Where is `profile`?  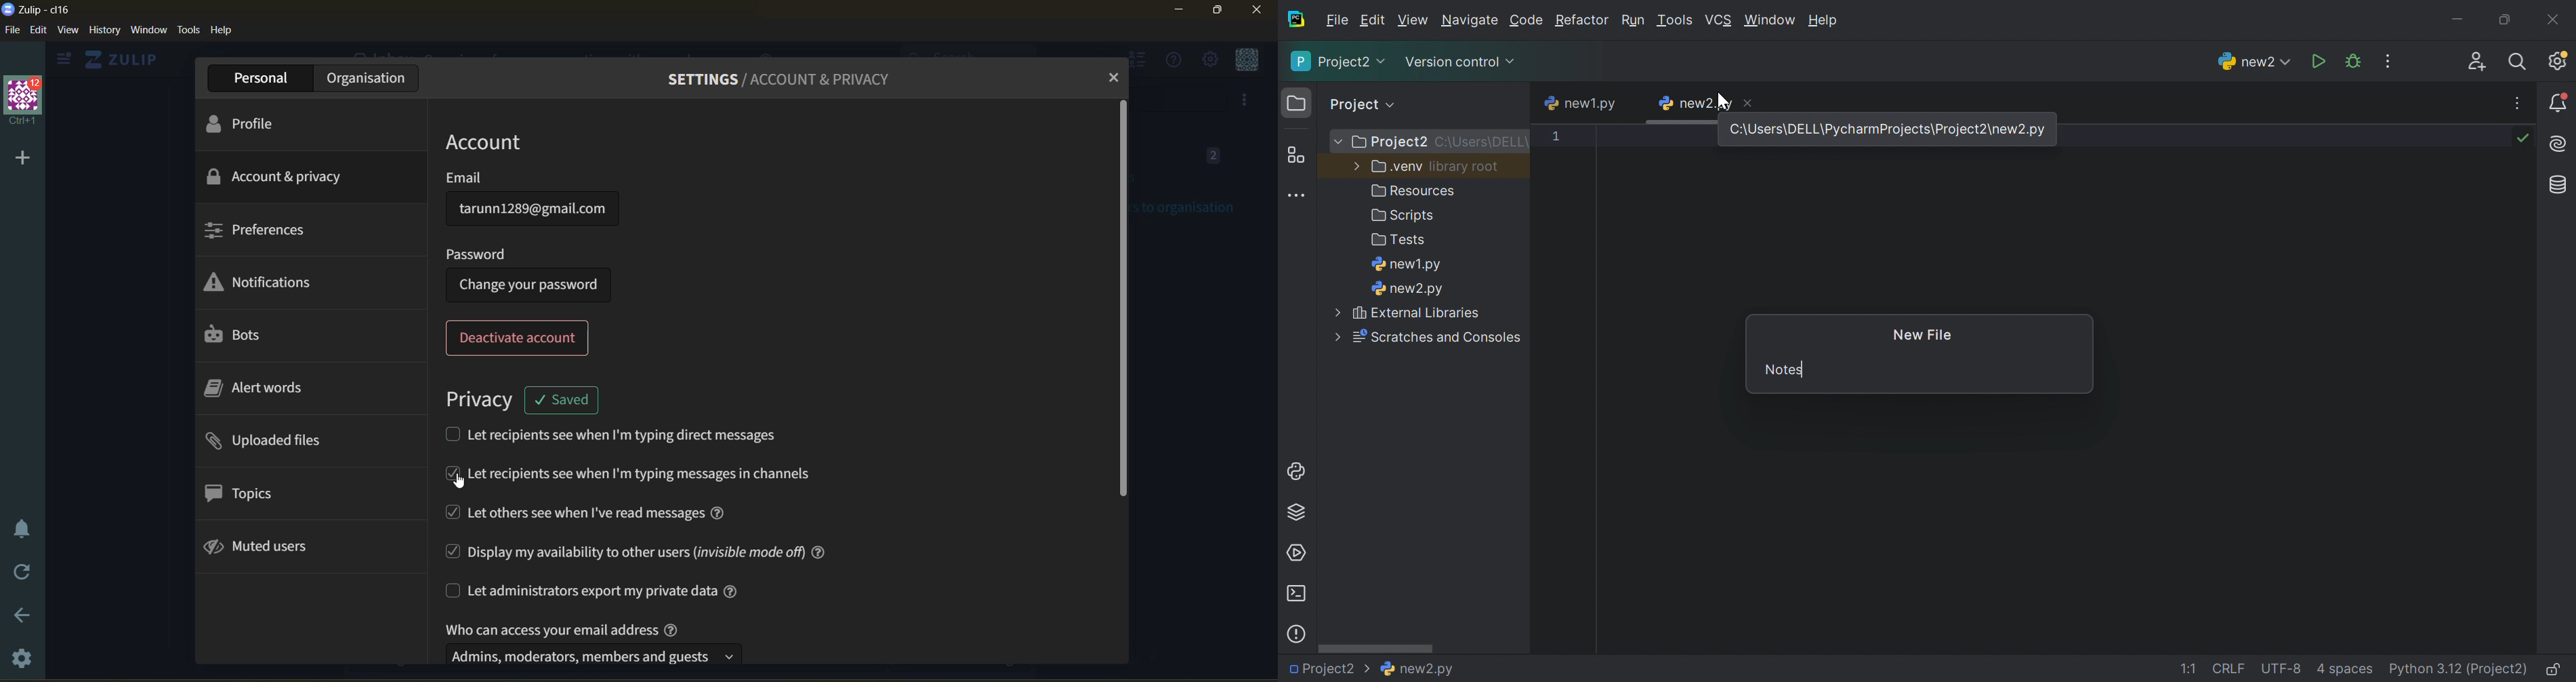
profile is located at coordinates (247, 123).